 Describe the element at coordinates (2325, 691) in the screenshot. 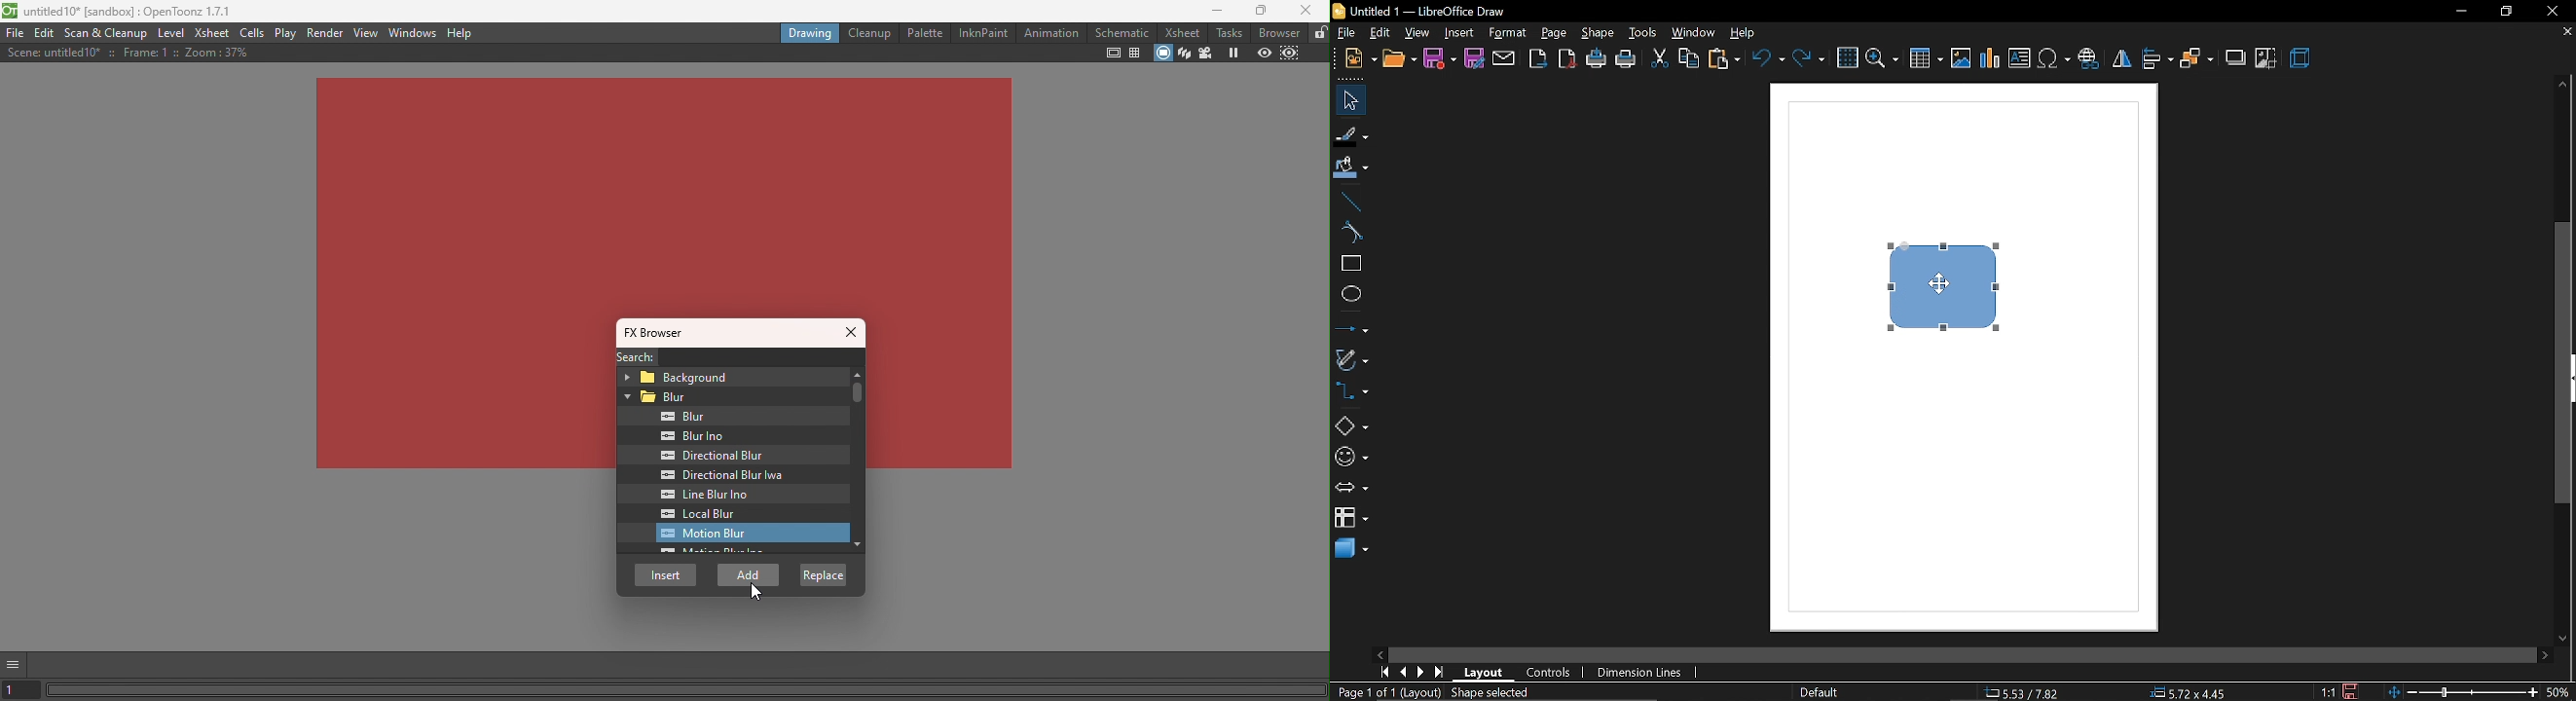

I see `scaling factor` at that location.